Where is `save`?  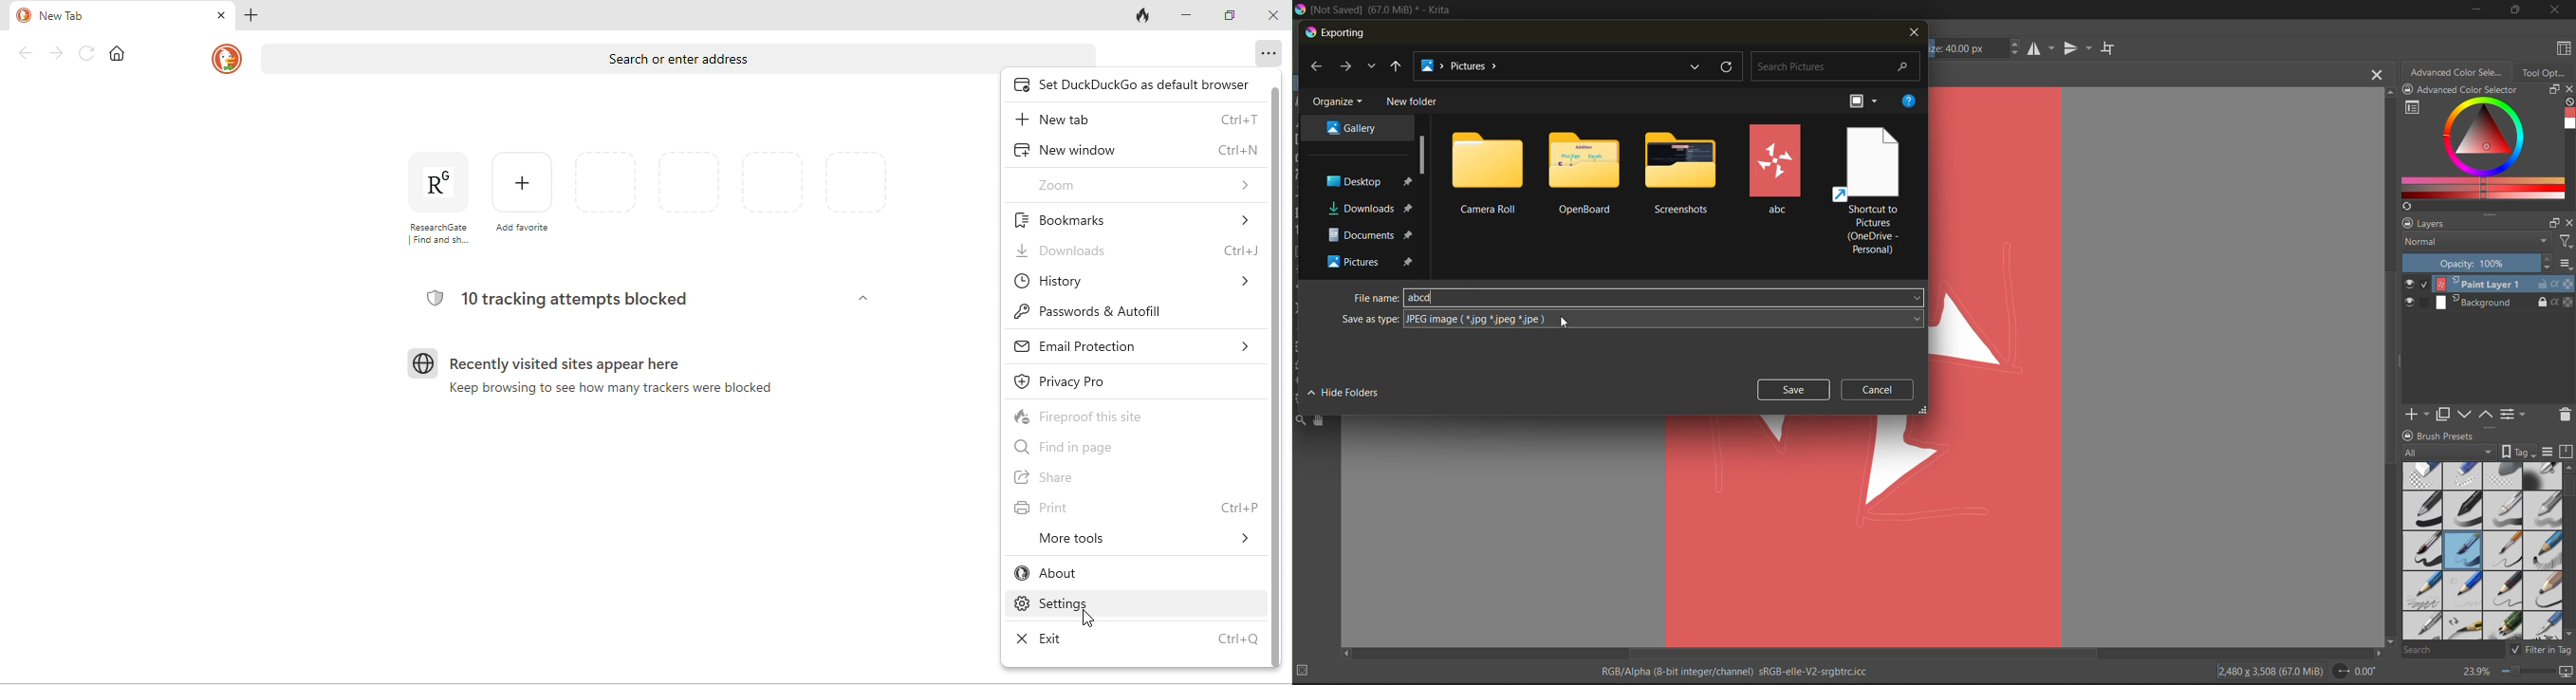
save is located at coordinates (1792, 389).